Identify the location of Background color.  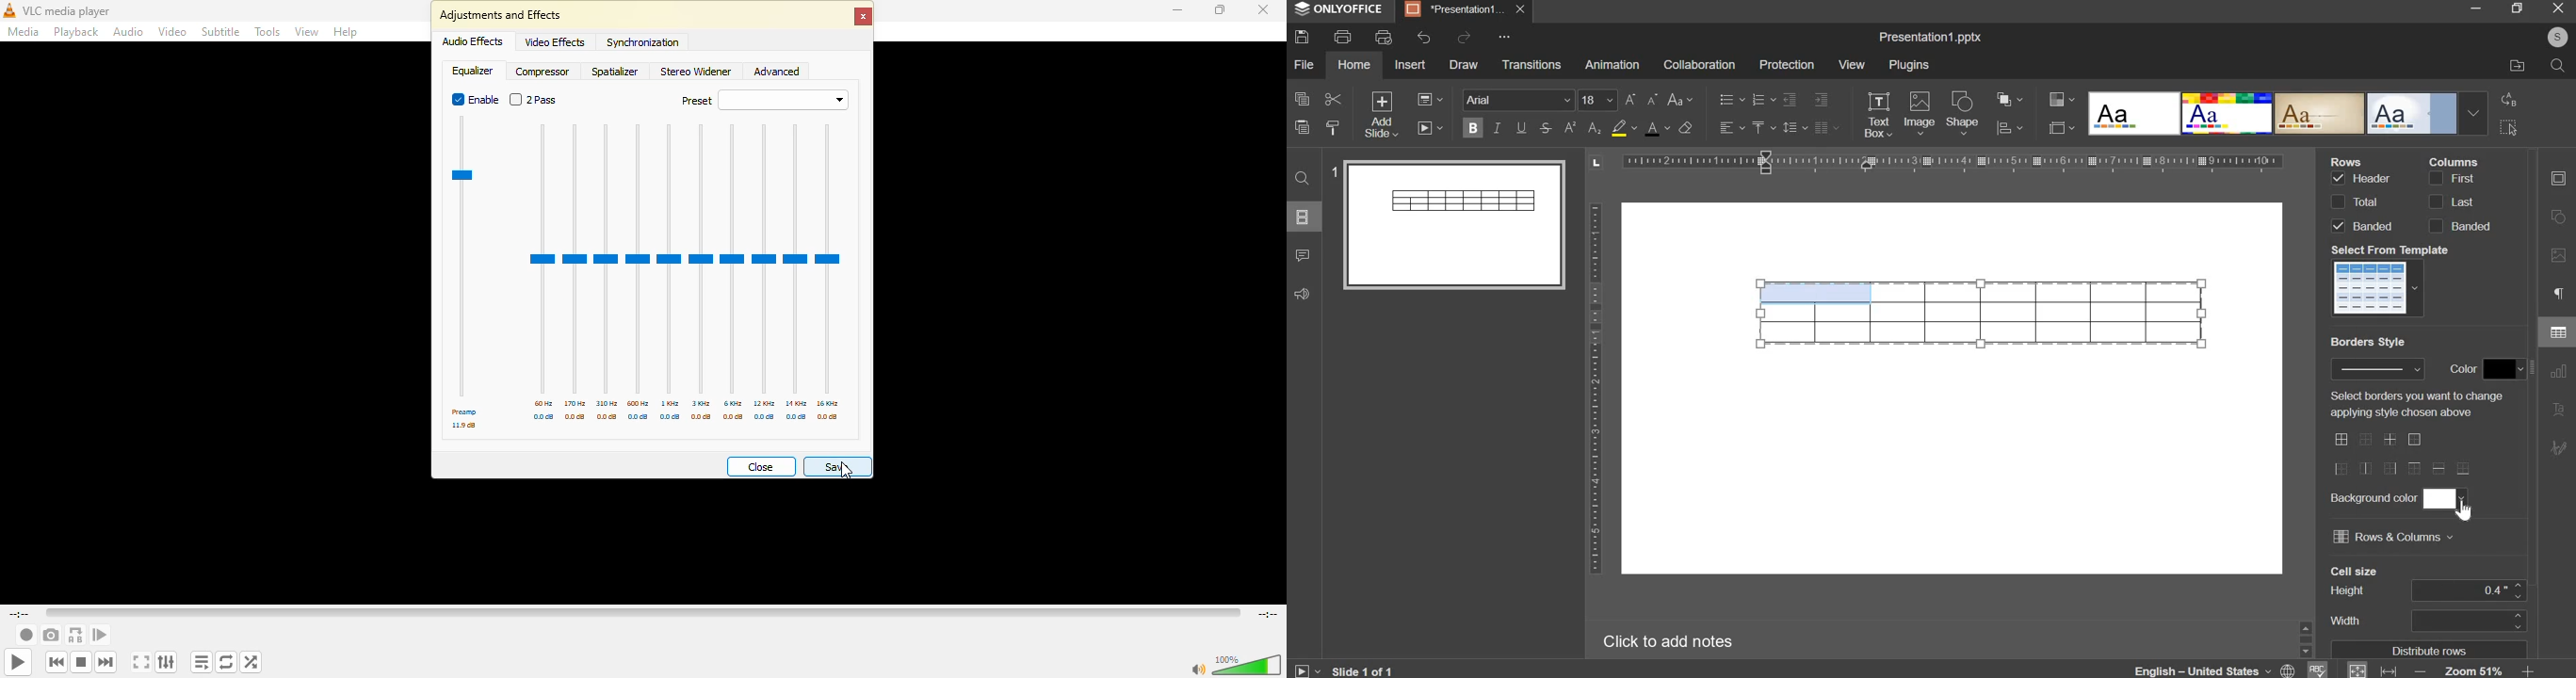
(2373, 498).